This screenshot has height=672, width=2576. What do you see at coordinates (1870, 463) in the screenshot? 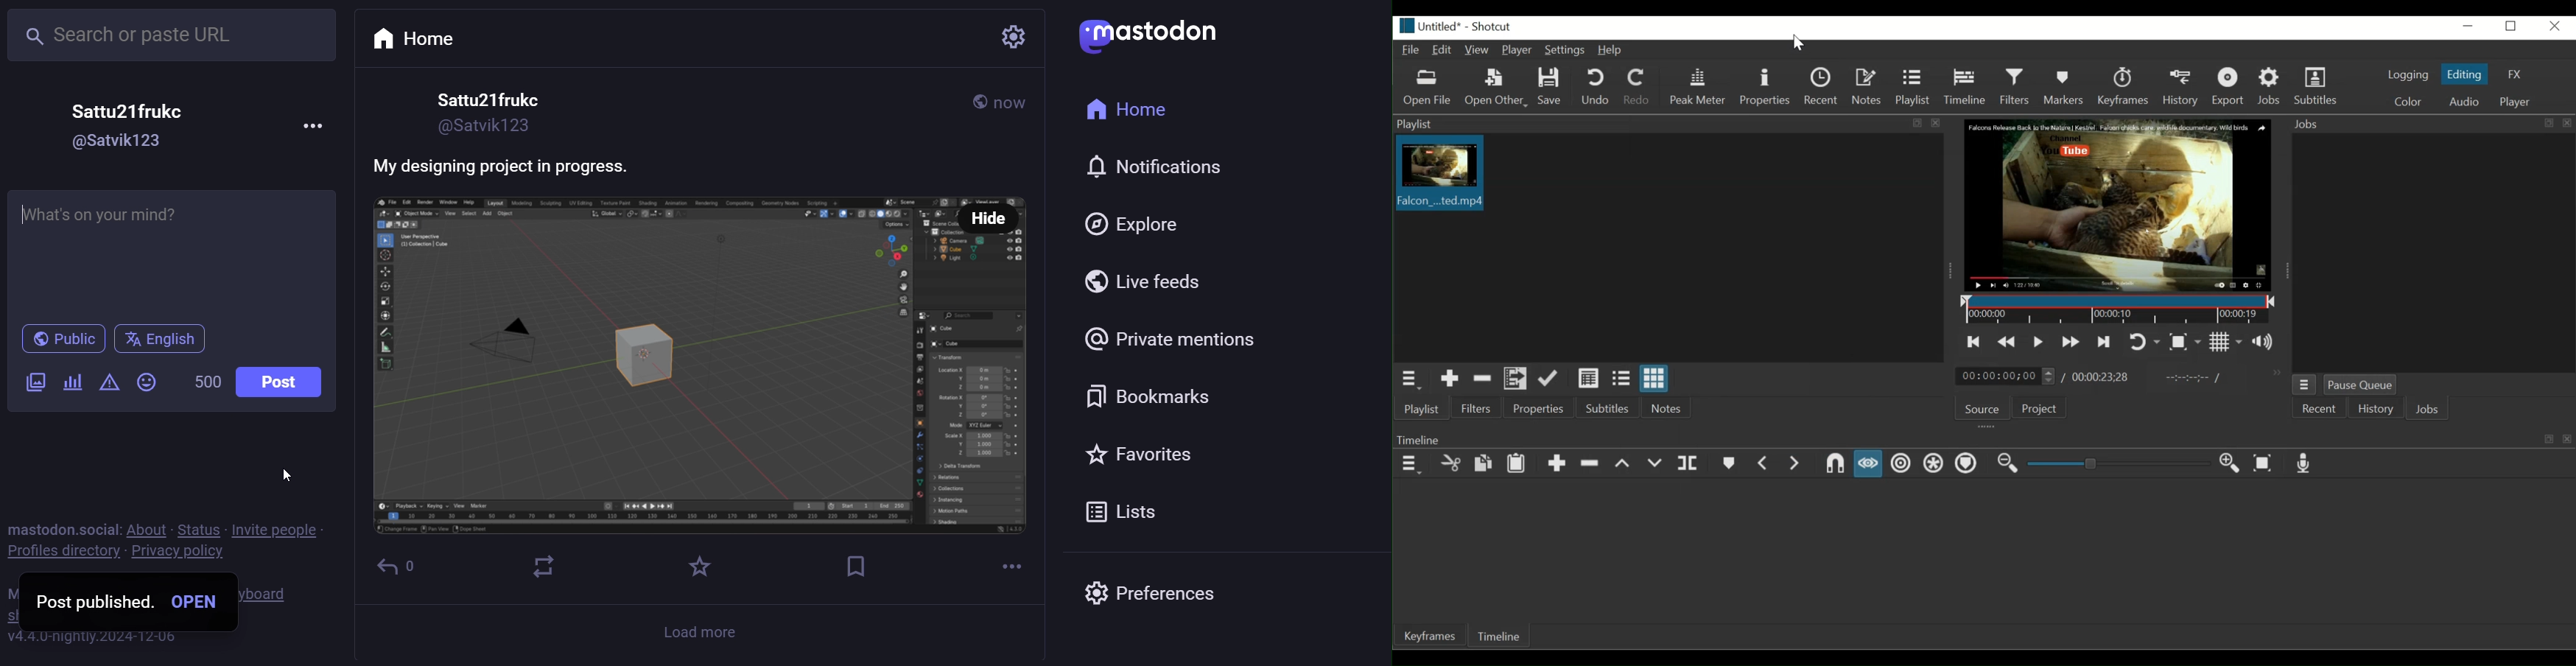
I see `Scrub while dragging` at bounding box center [1870, 463].